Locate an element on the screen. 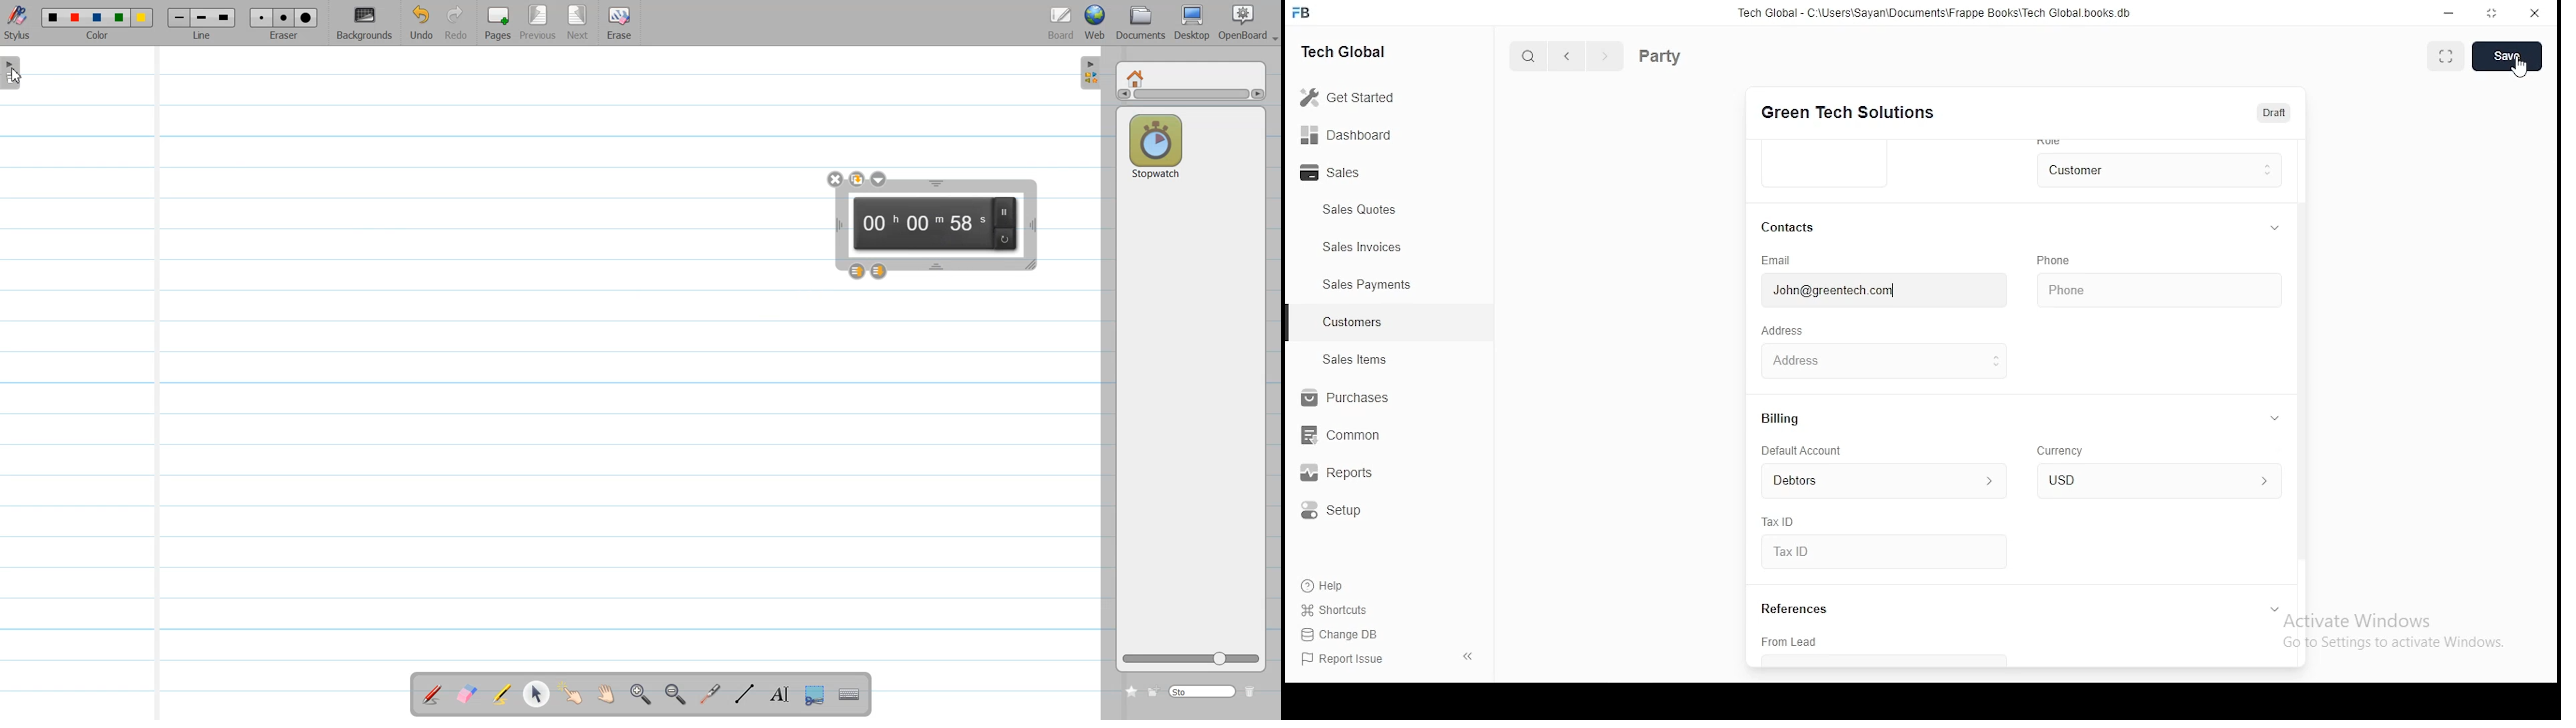 This screenshot has width=2576, height=728. 00 is located at coordinates (923, 225).